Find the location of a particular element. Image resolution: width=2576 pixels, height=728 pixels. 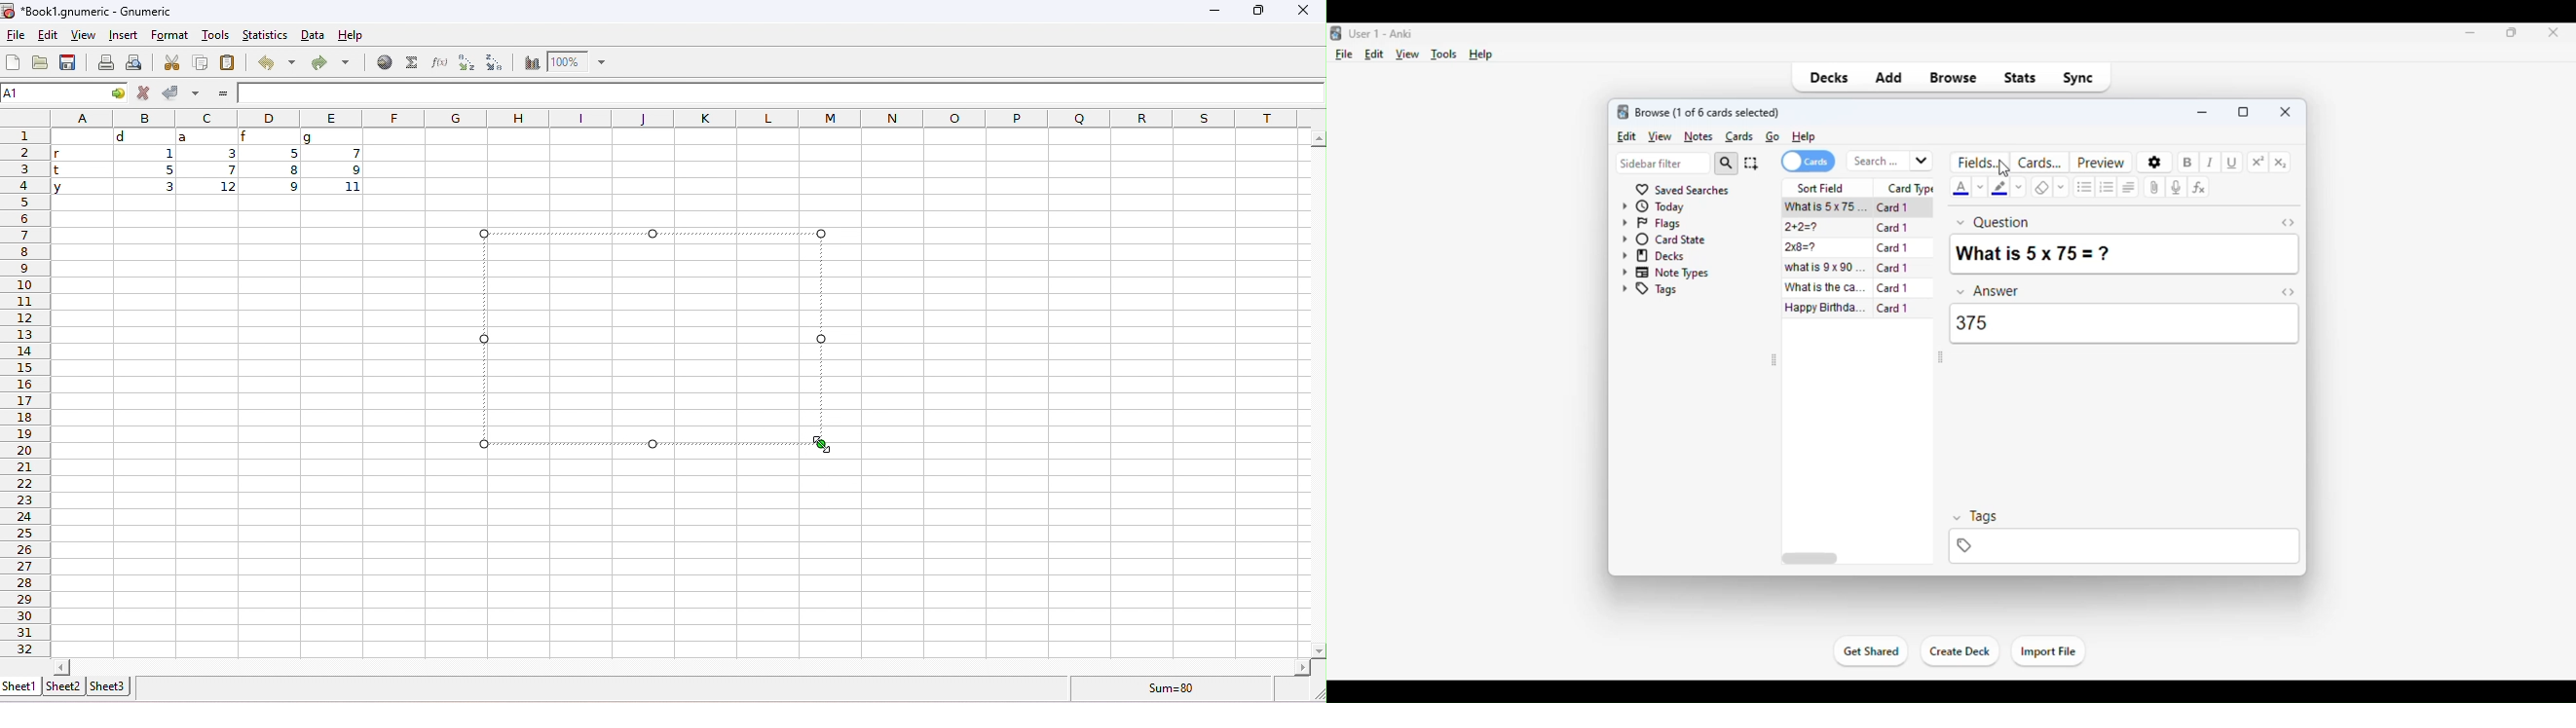

toggle HTML editor is located at coordinates (2288, 222).